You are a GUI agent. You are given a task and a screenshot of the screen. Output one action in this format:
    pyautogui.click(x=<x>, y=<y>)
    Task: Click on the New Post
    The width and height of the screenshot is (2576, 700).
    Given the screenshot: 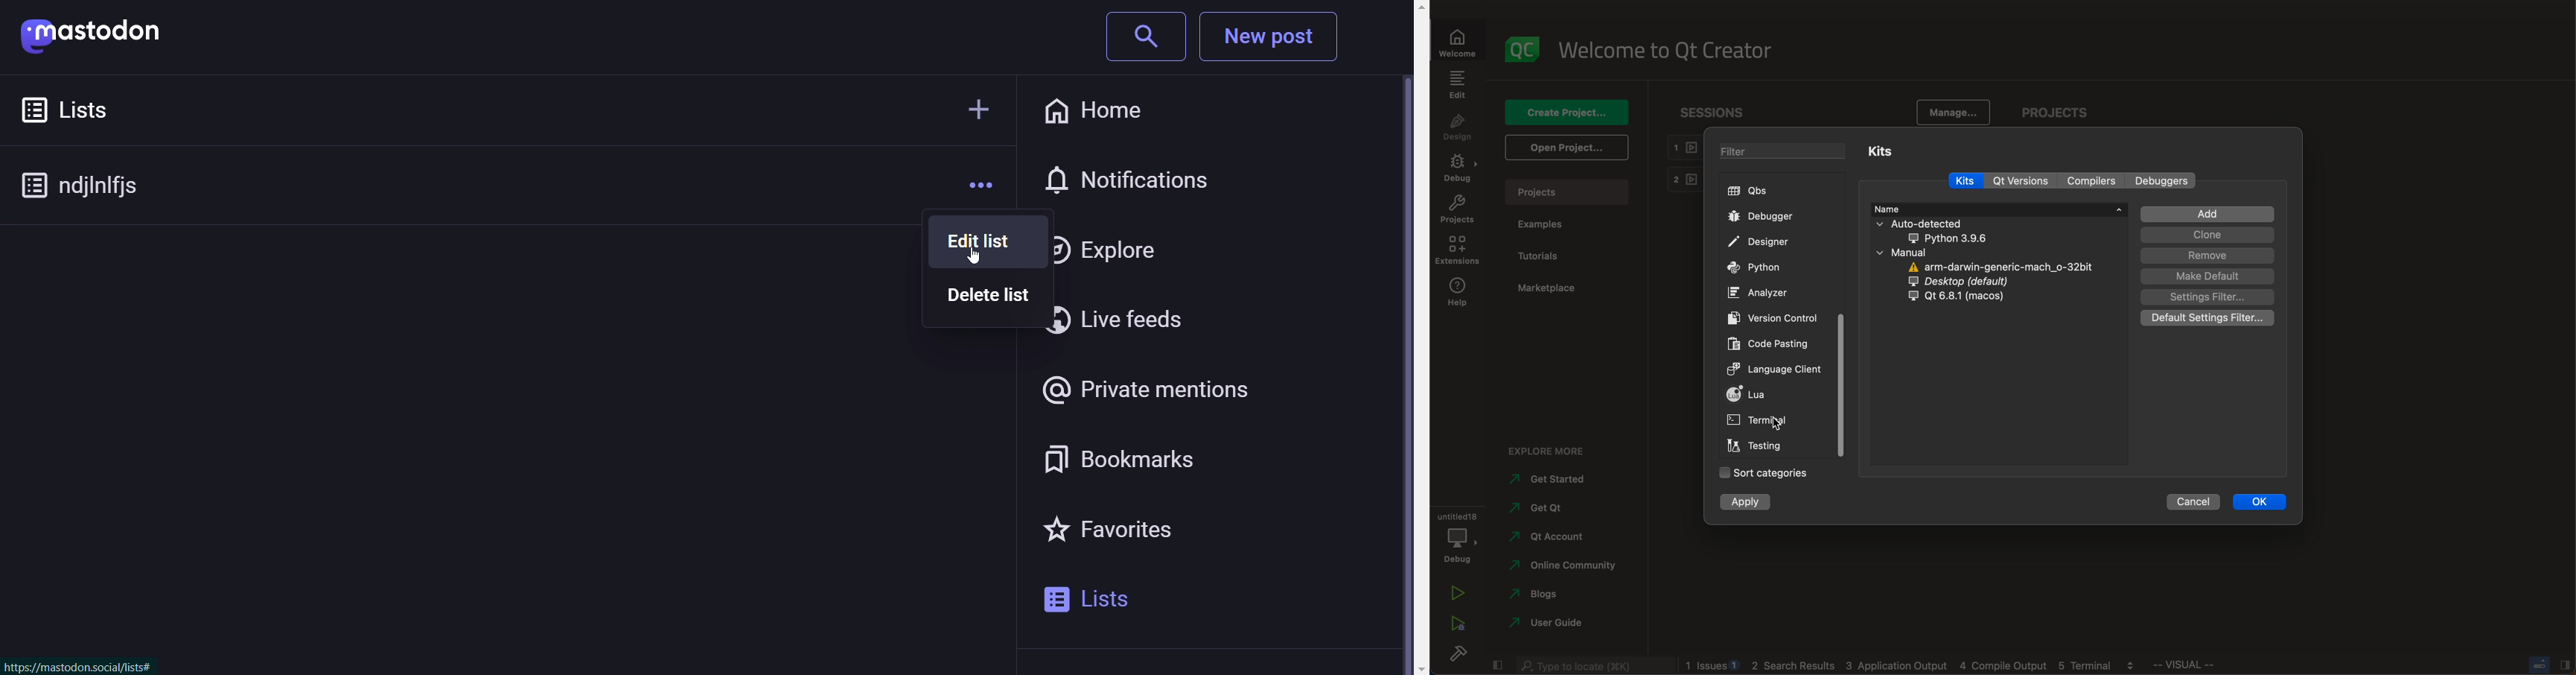 What is the action you would take?
    pyautogui.click(x=1272, y=37)
    